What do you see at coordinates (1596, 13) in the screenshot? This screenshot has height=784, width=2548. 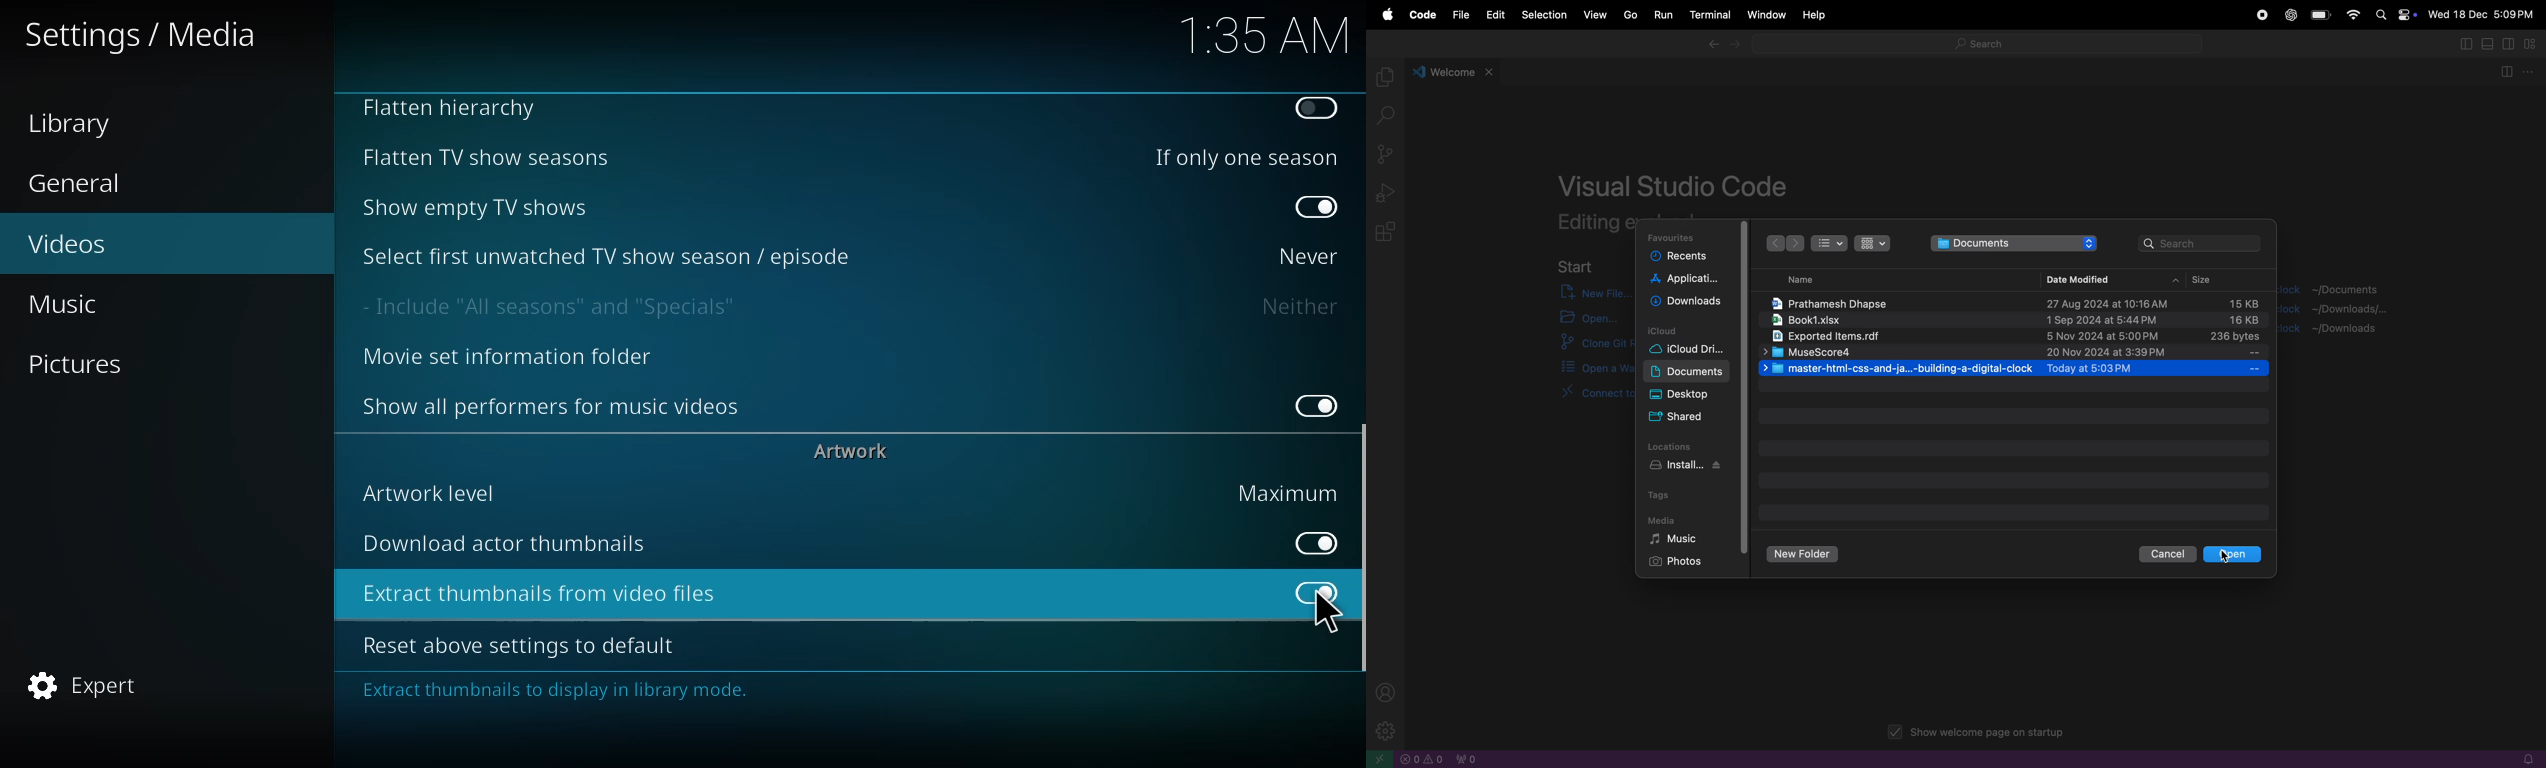 I see `view` at bounding box center [1596, 13].